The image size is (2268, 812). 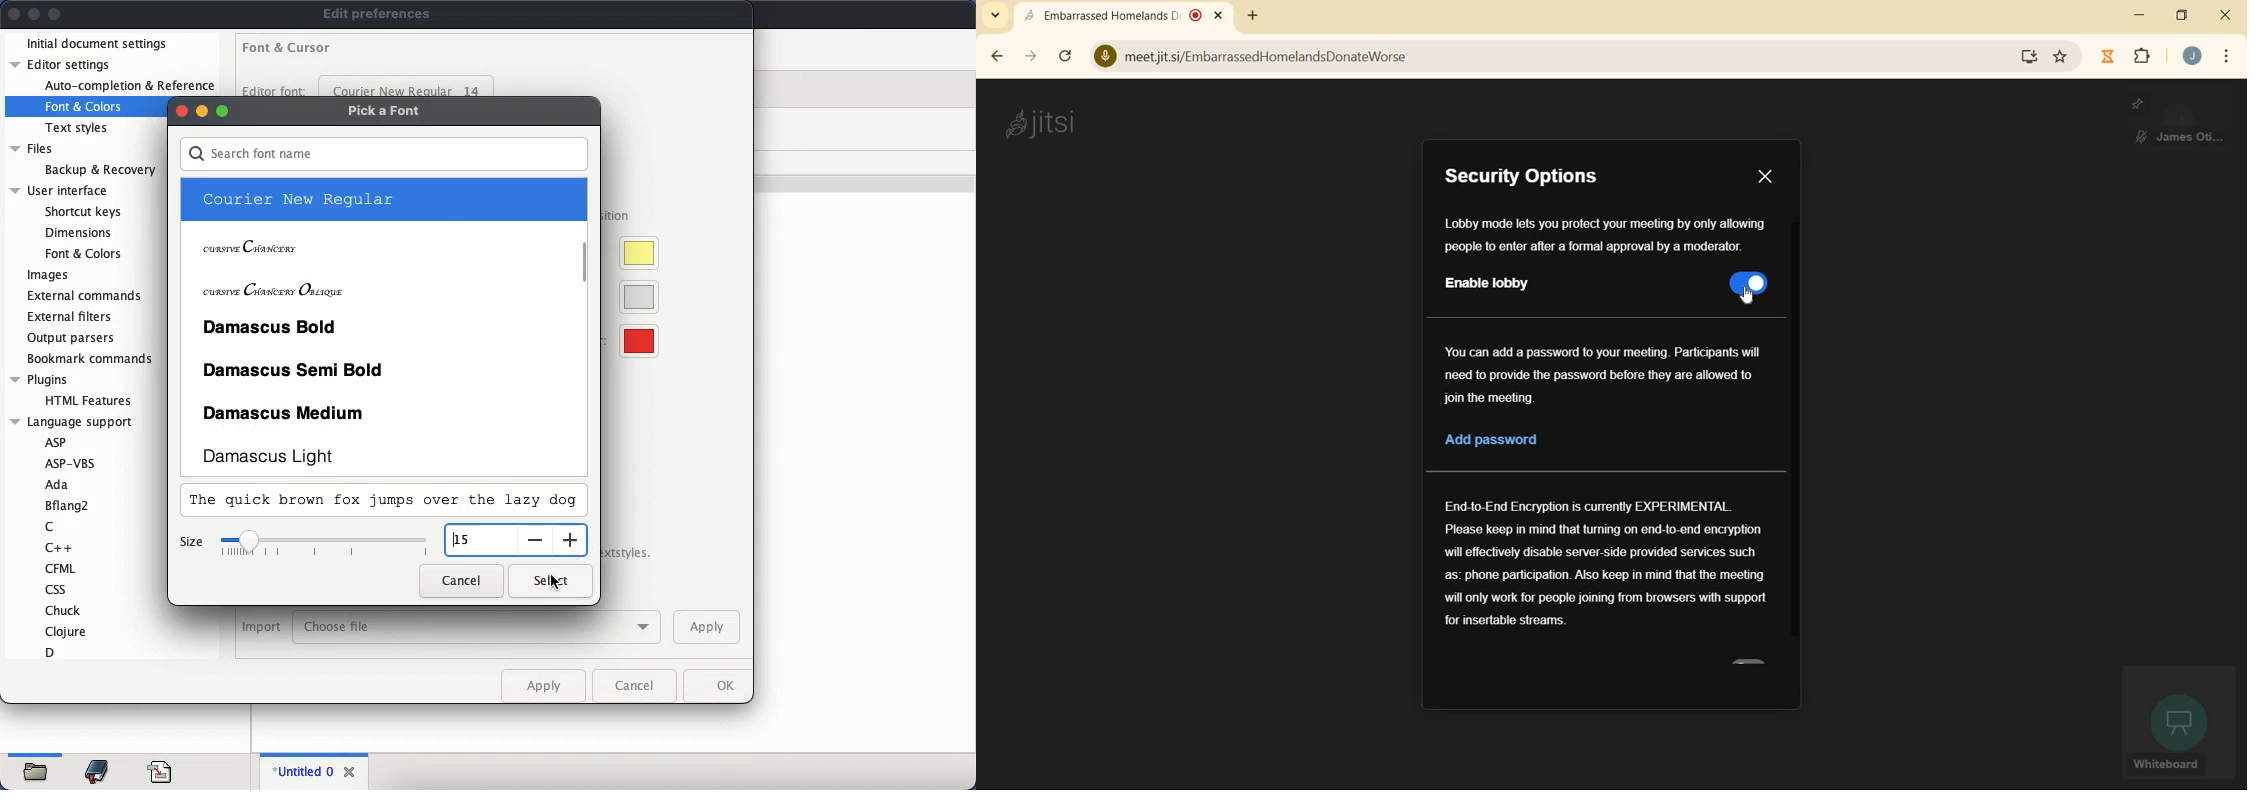 I want to click on auto completion , so click(x=129, y=86).